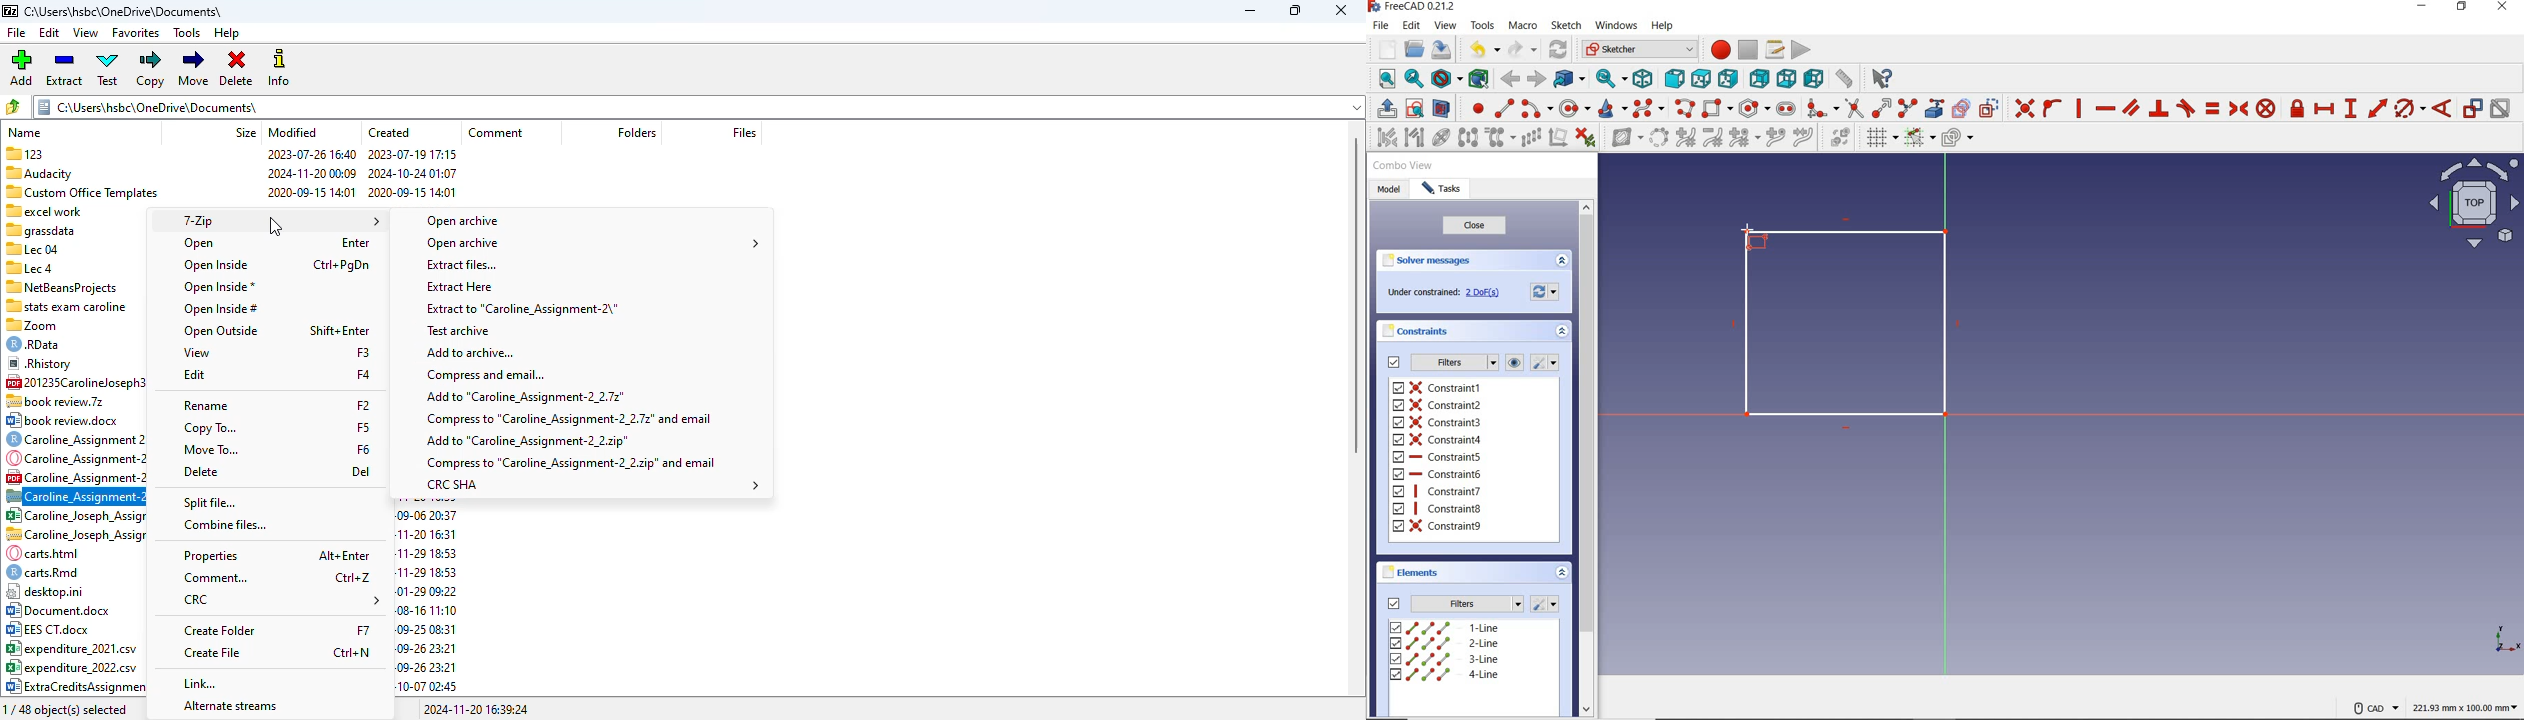 The height and width of the screenshot is (728, 2548). I want to click on configure rendering order, so click(1960, 140).